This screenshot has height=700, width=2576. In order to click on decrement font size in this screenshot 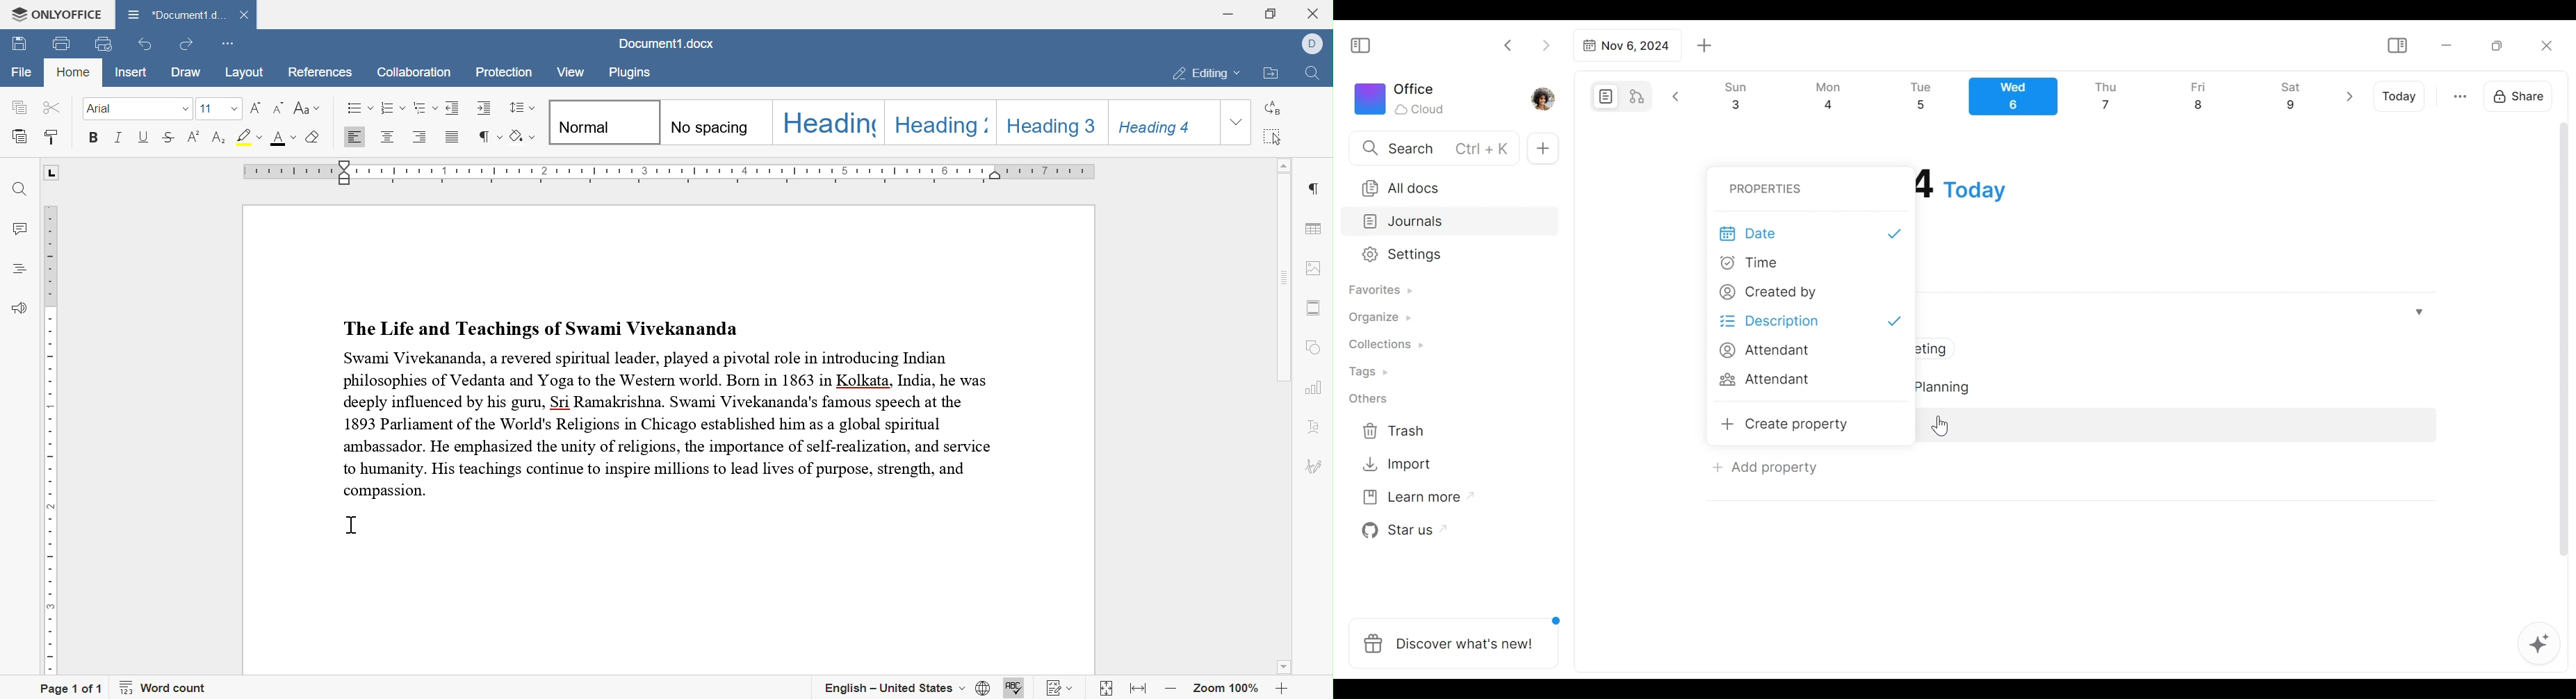, I will do `click(279, 108)`.